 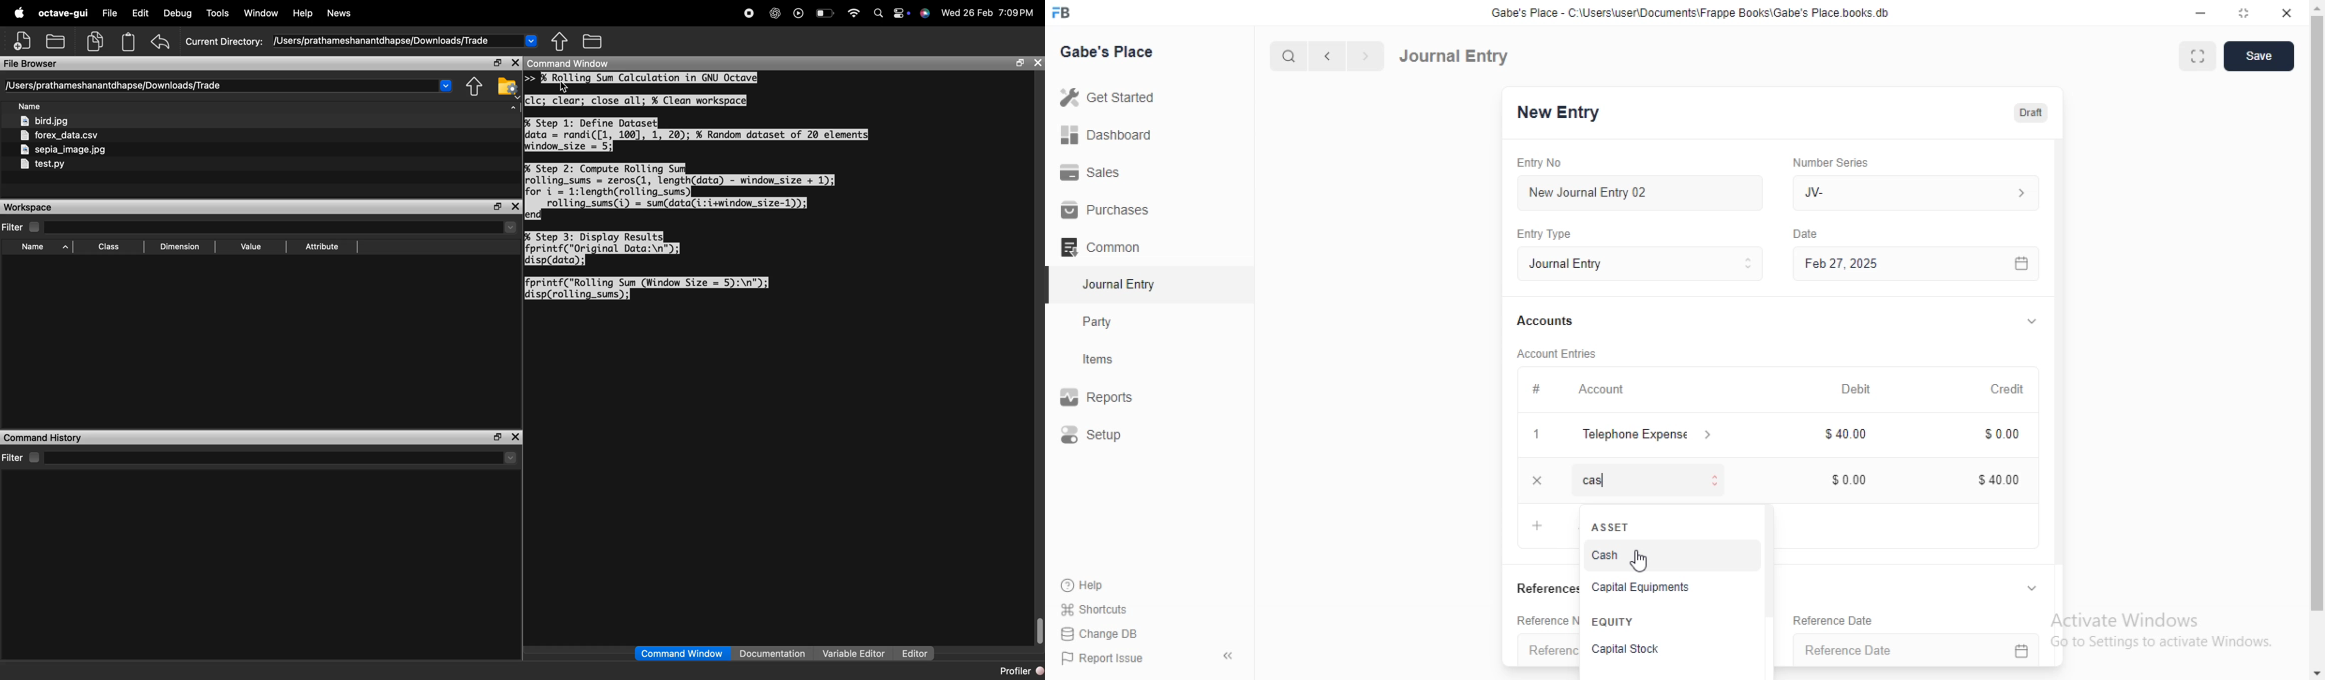 I want to click on Account entries, so click(x=1564, y=353).